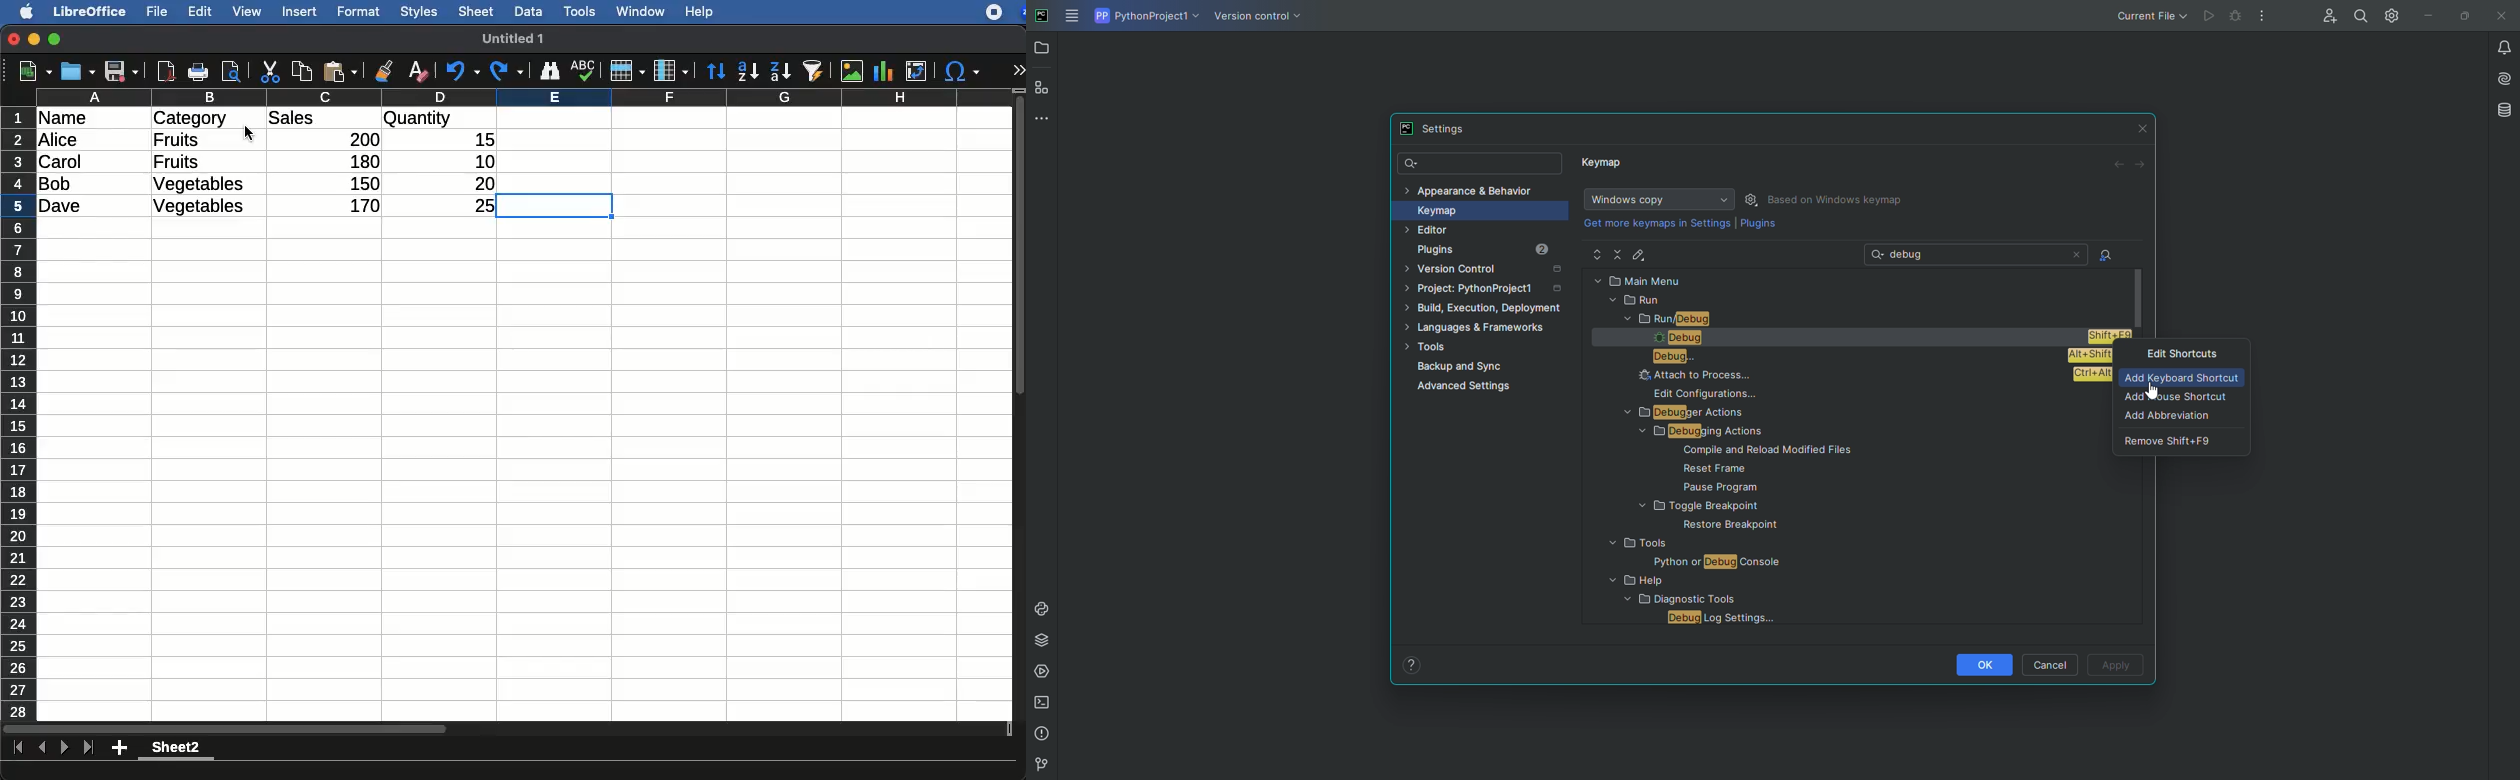 The width and height of the screenshot is (2520, 784). What do you see at coordinates (198, 72) in the screenshot?
I see `print` at bounding box center [198, 72].